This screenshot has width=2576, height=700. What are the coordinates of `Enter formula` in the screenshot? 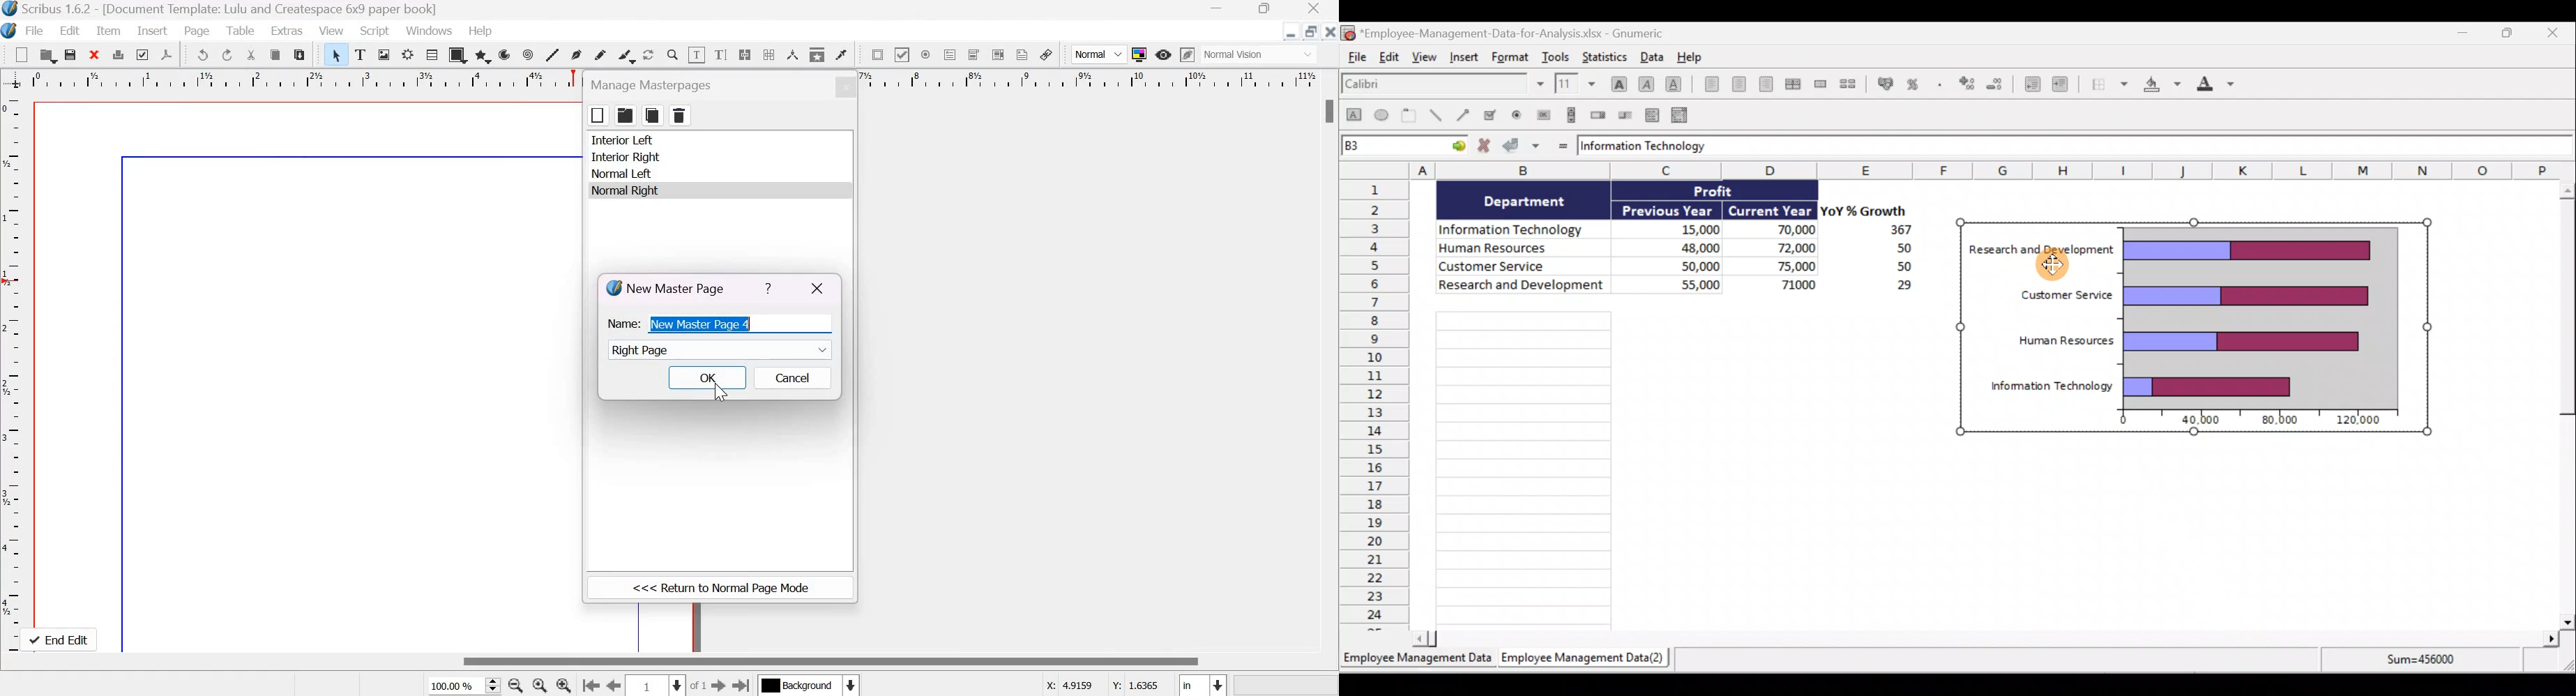 It's located at (1560, 145).